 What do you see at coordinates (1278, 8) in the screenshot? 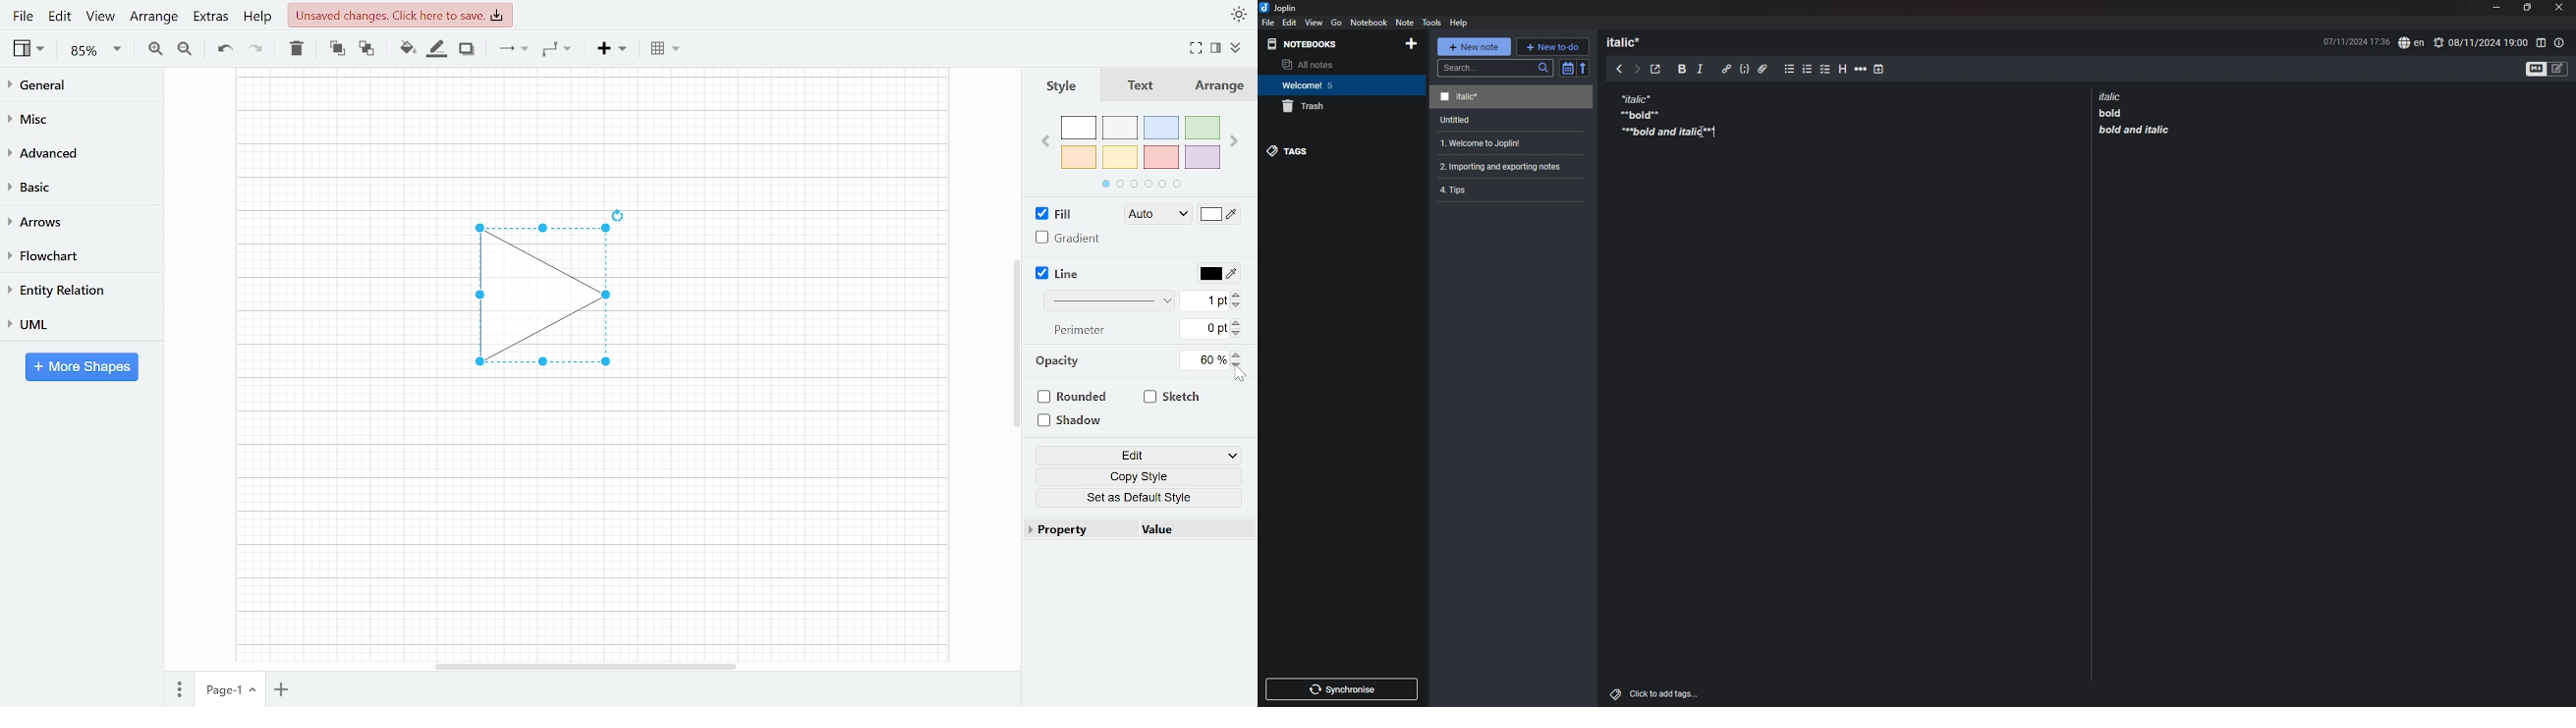
I see `joplin` at bounding box center [1278, 8].